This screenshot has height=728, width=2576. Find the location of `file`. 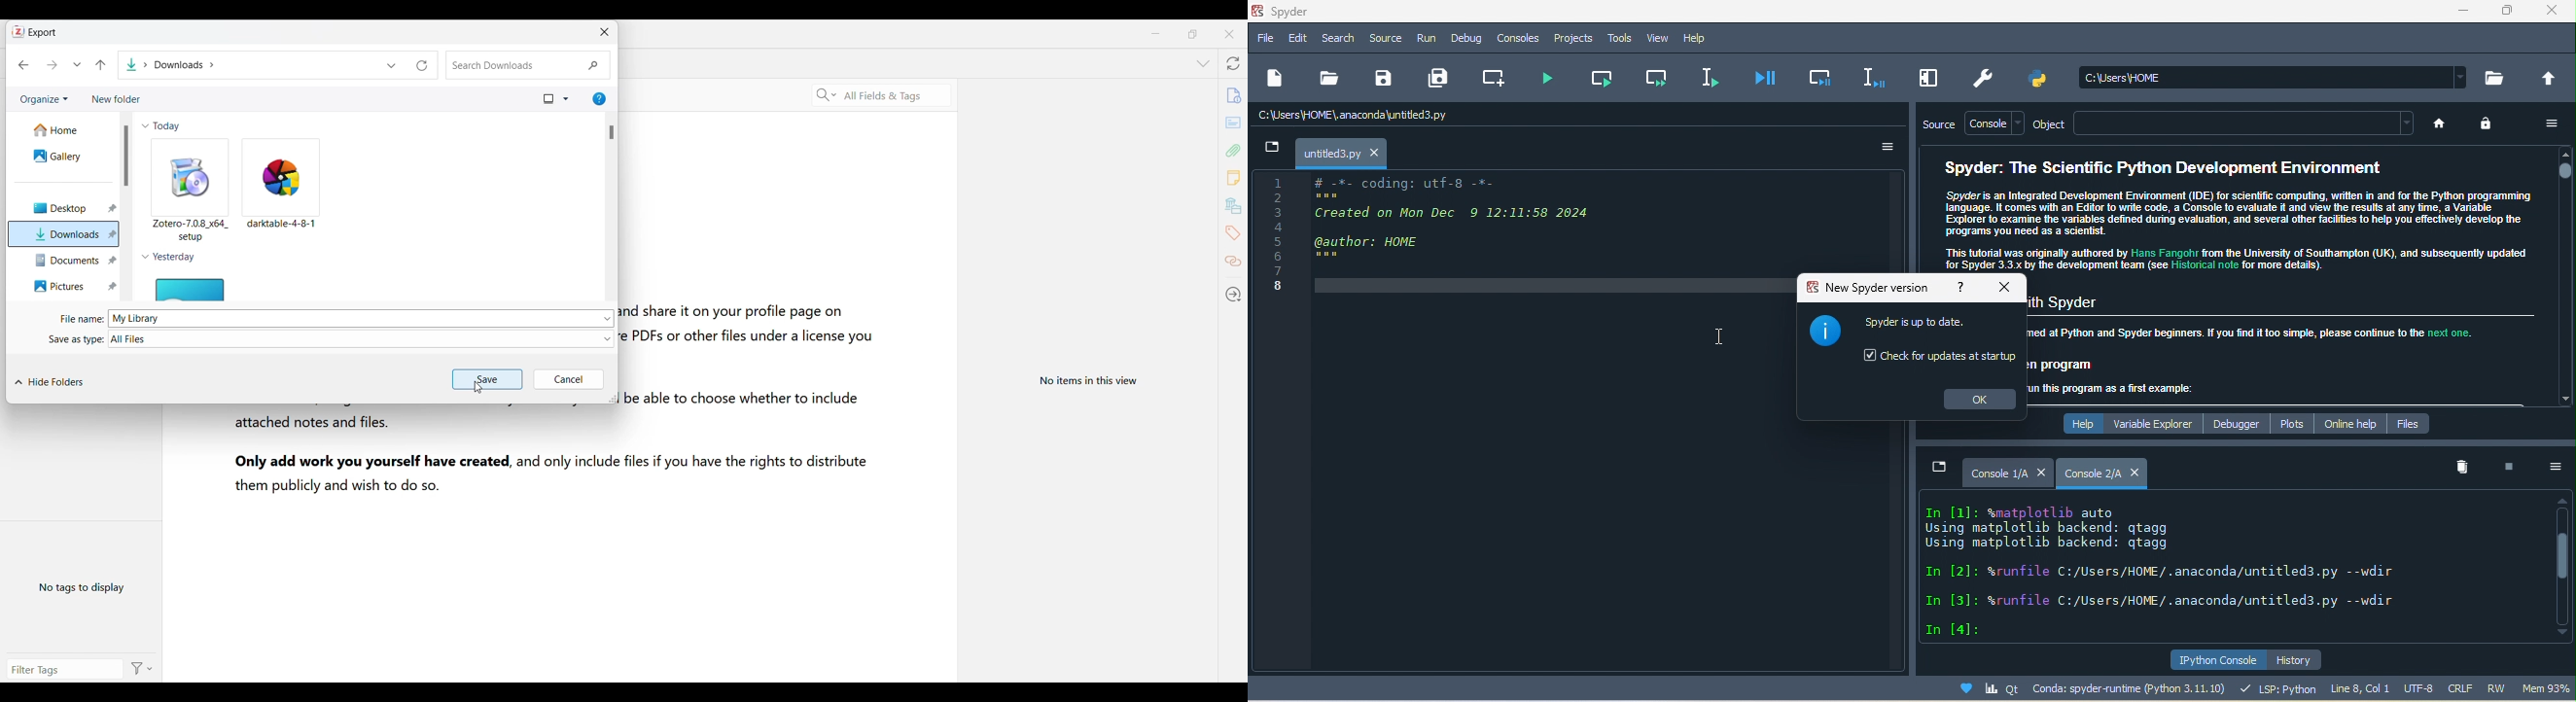

file is located at coordinates (1265, 40).